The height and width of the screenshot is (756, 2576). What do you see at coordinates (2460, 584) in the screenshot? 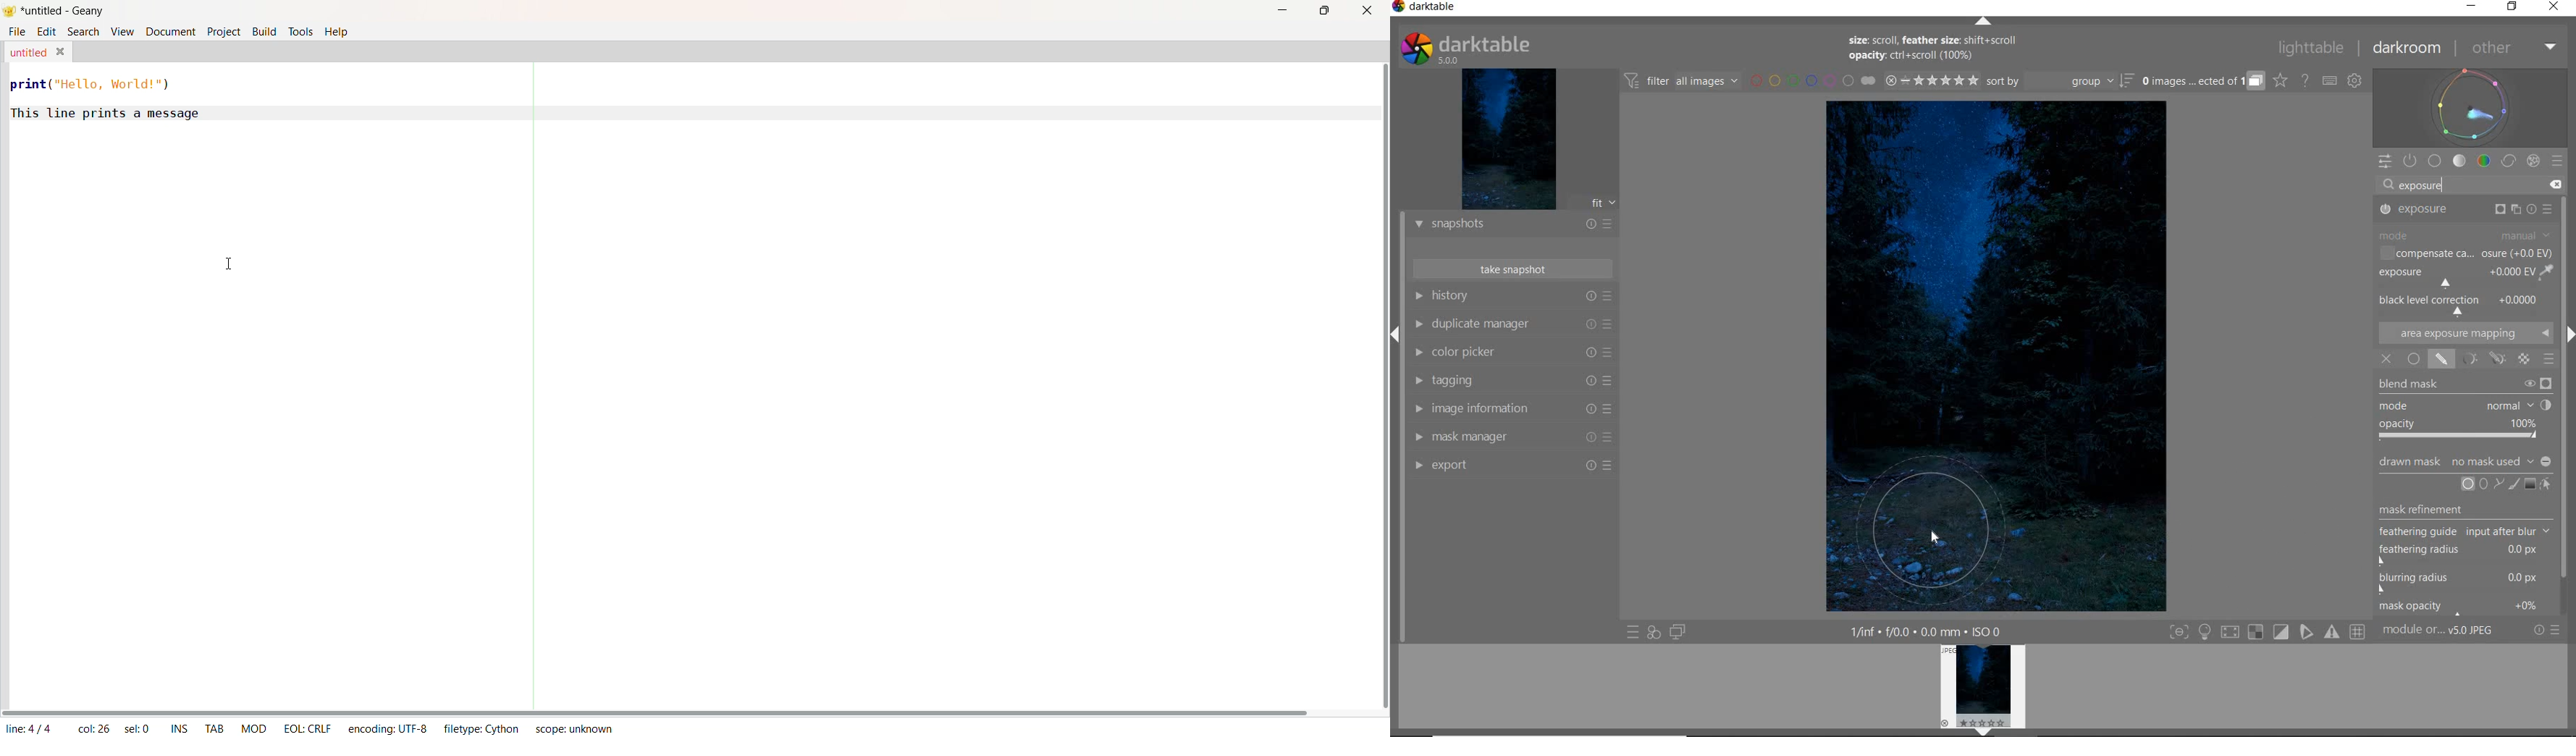
I see `blurring radius` at bounding box center [2460, 584].